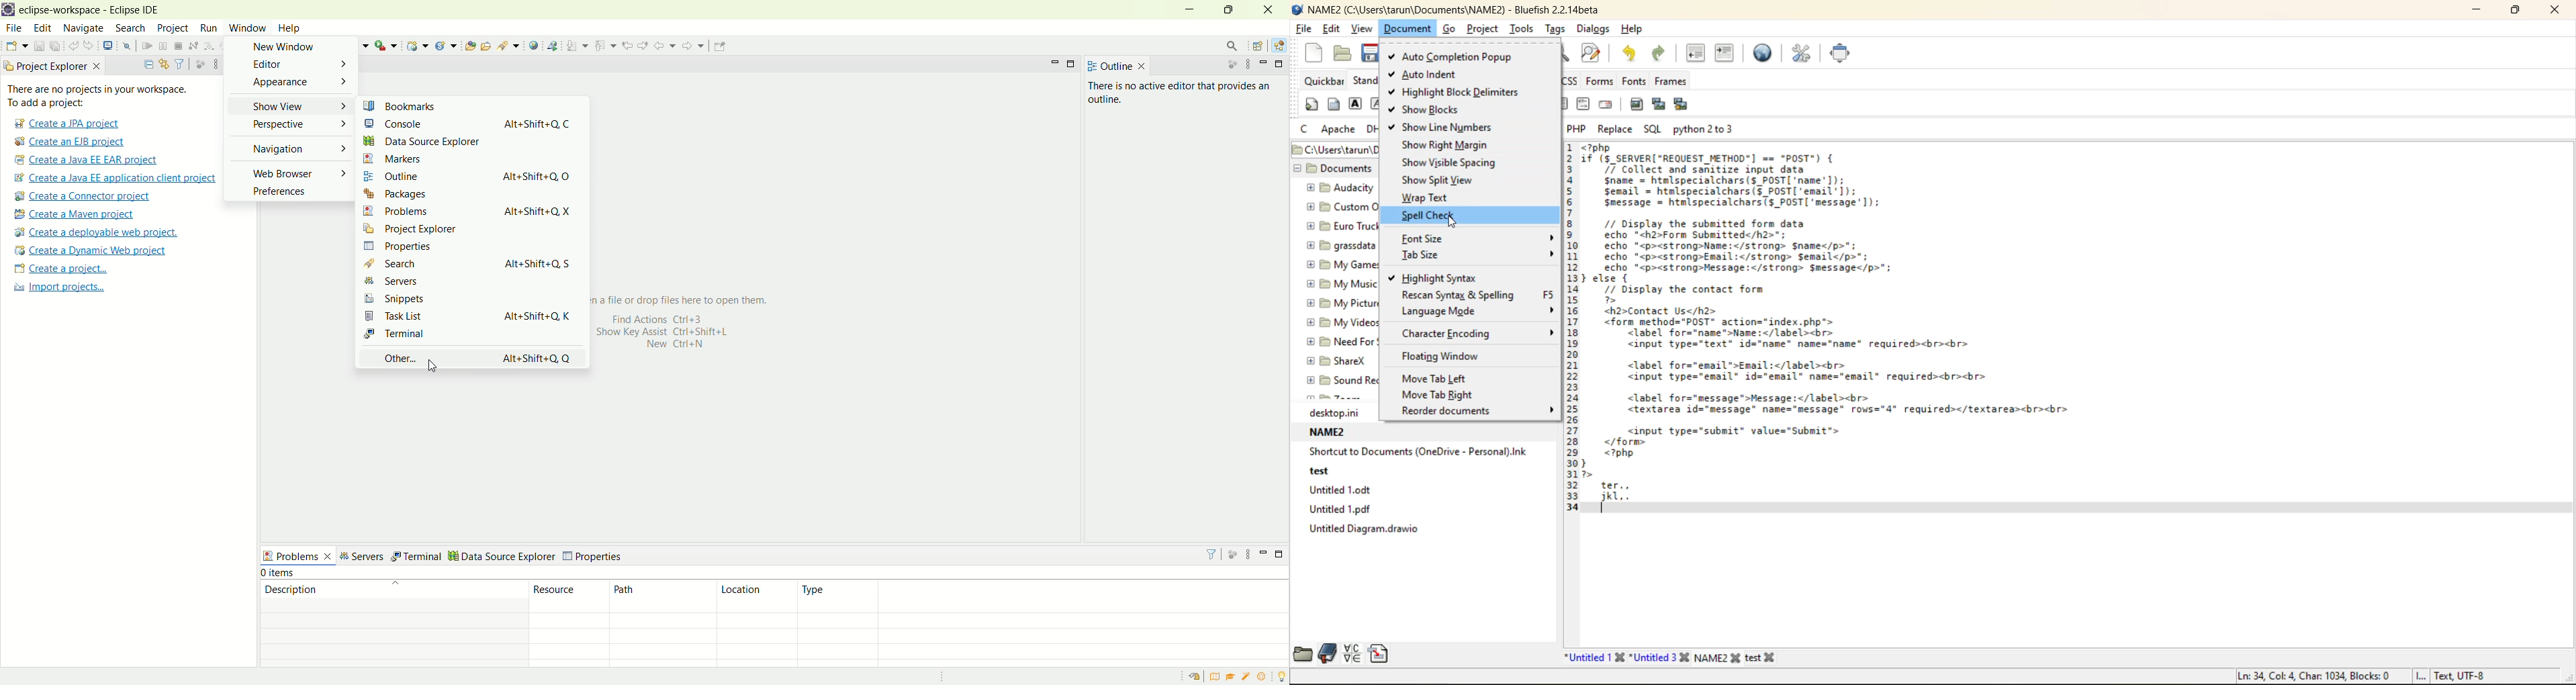 The image size is (2576, 700). I want to click on c, so click(1306, 128).